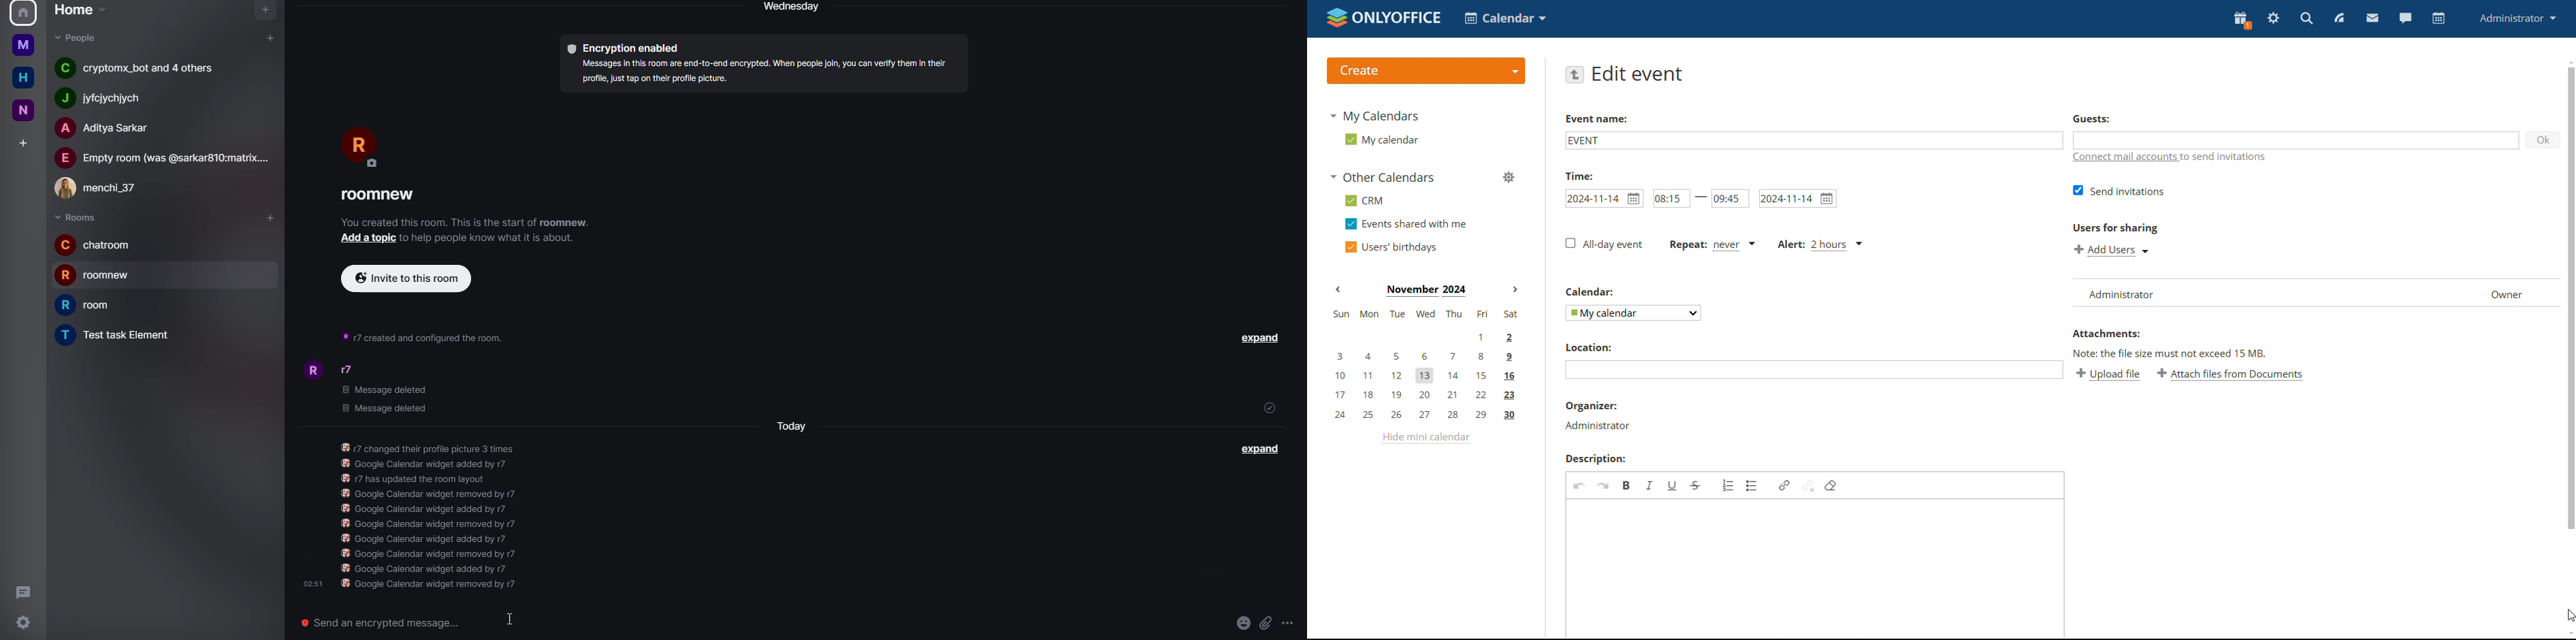 The image size is (2576, 644). I want to click on attach, so click(1265, 622).